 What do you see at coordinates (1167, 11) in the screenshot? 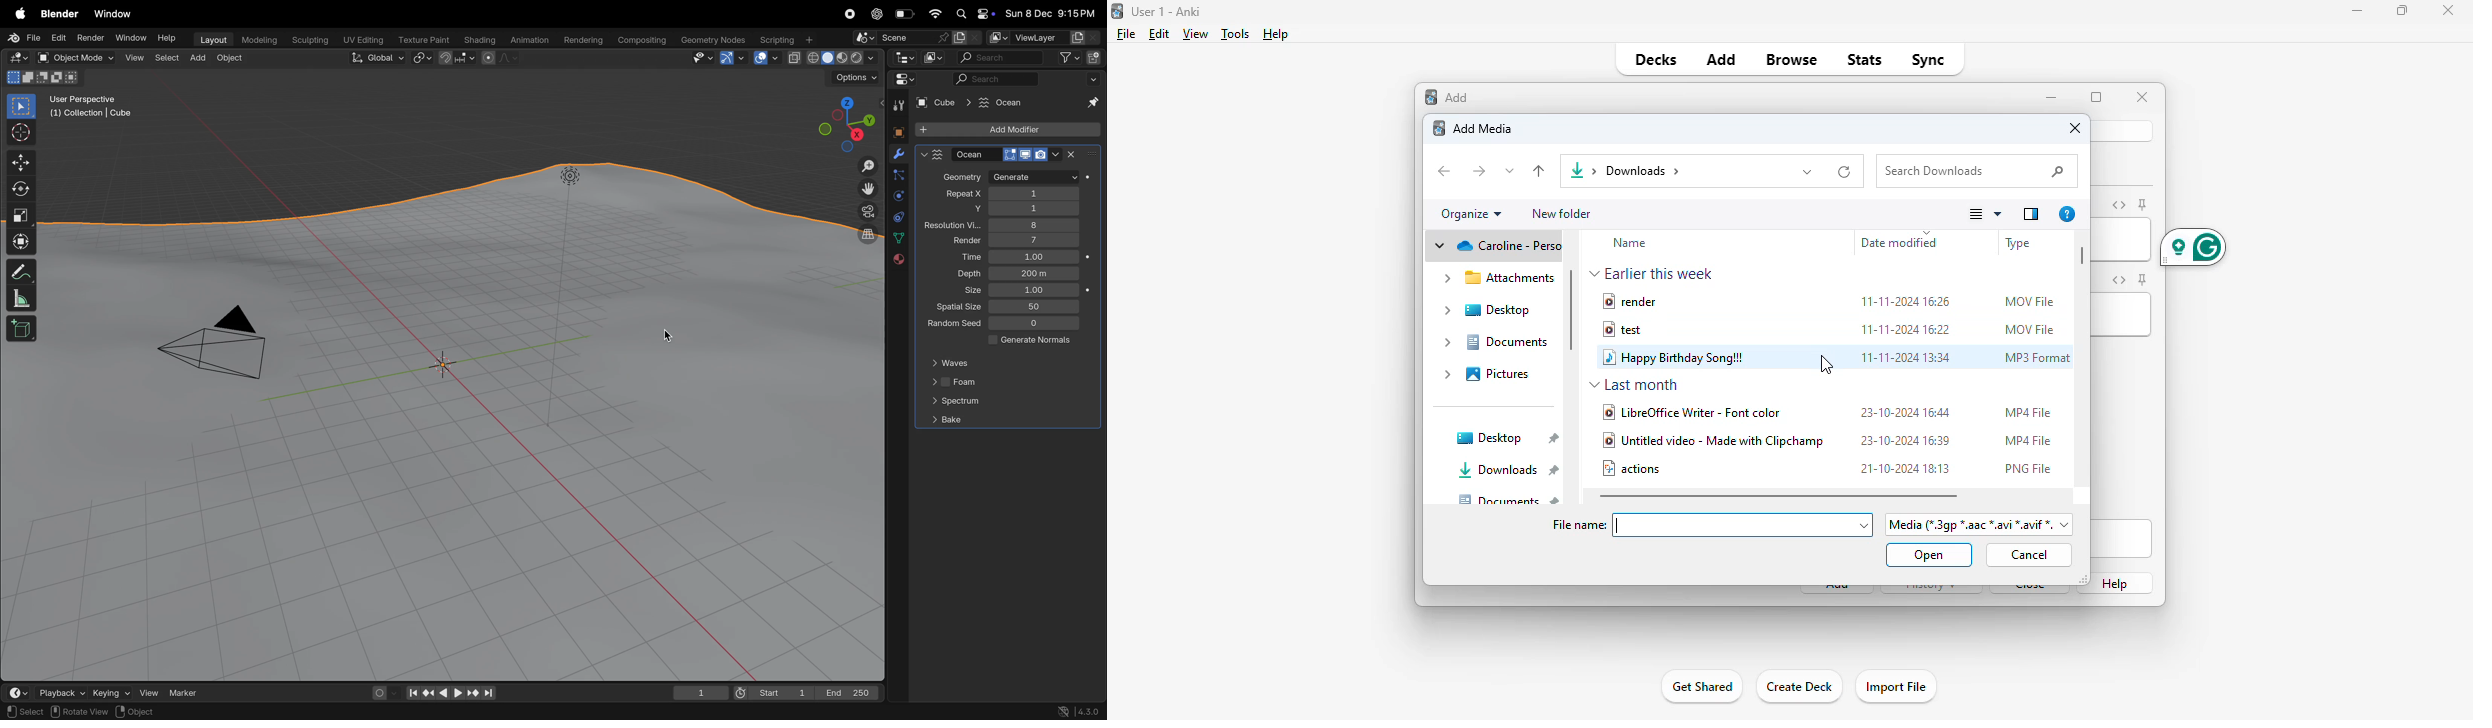
I see `title` at bounding box center [1167, 11].